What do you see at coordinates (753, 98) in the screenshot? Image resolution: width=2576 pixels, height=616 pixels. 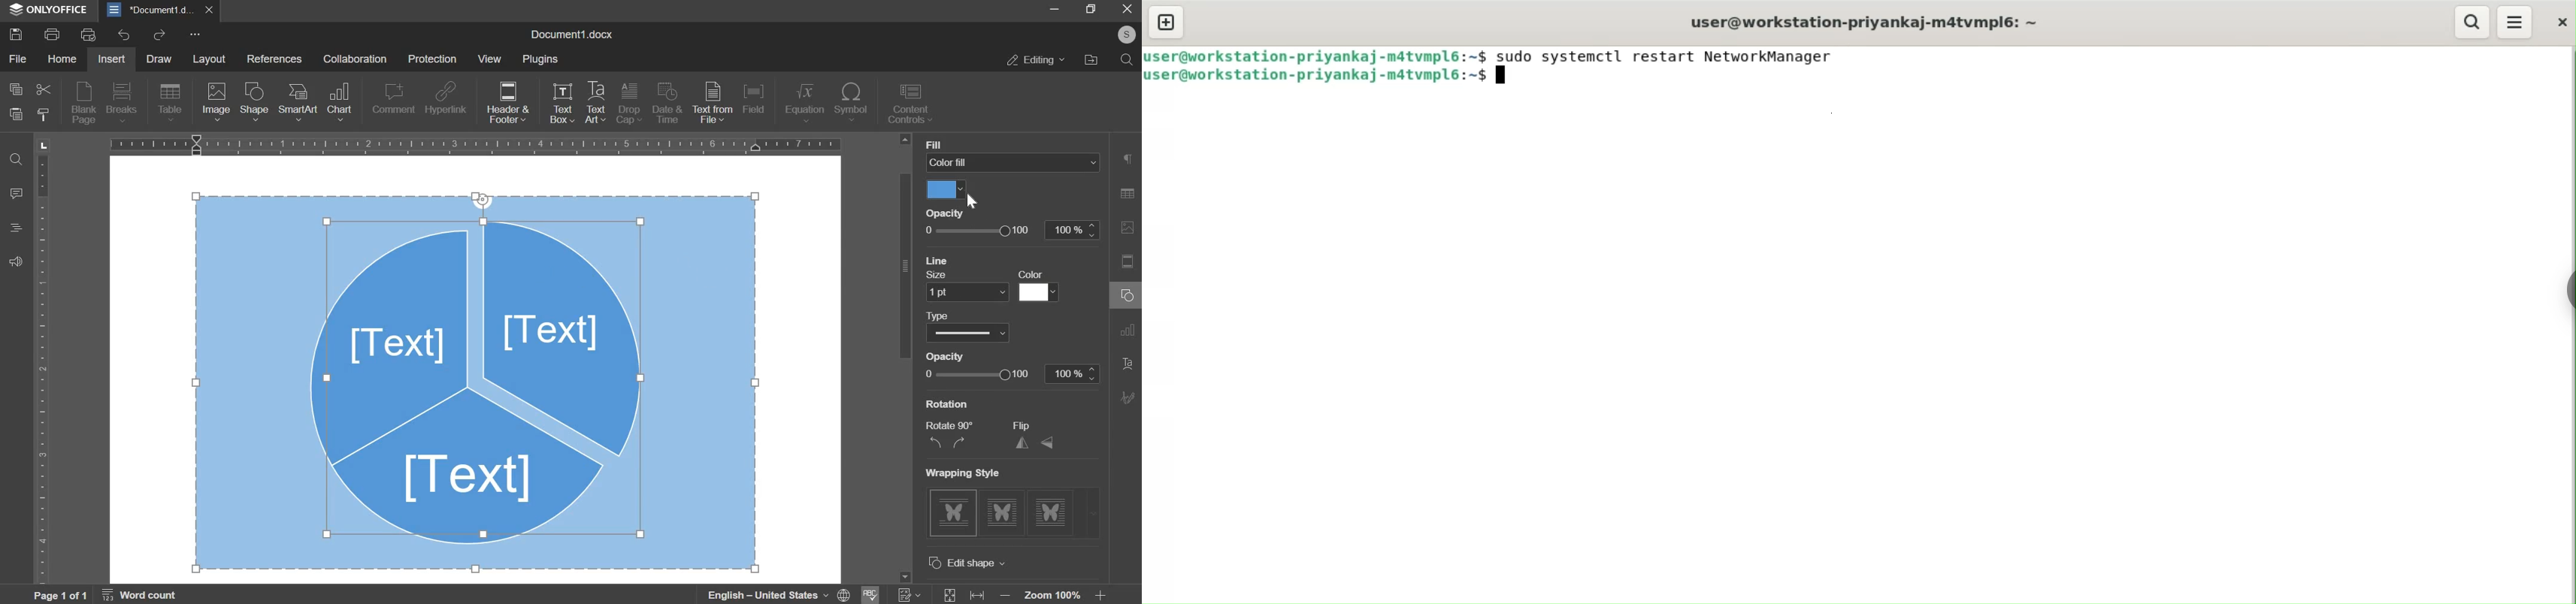 I see `field` at bounding box center [753, 98].